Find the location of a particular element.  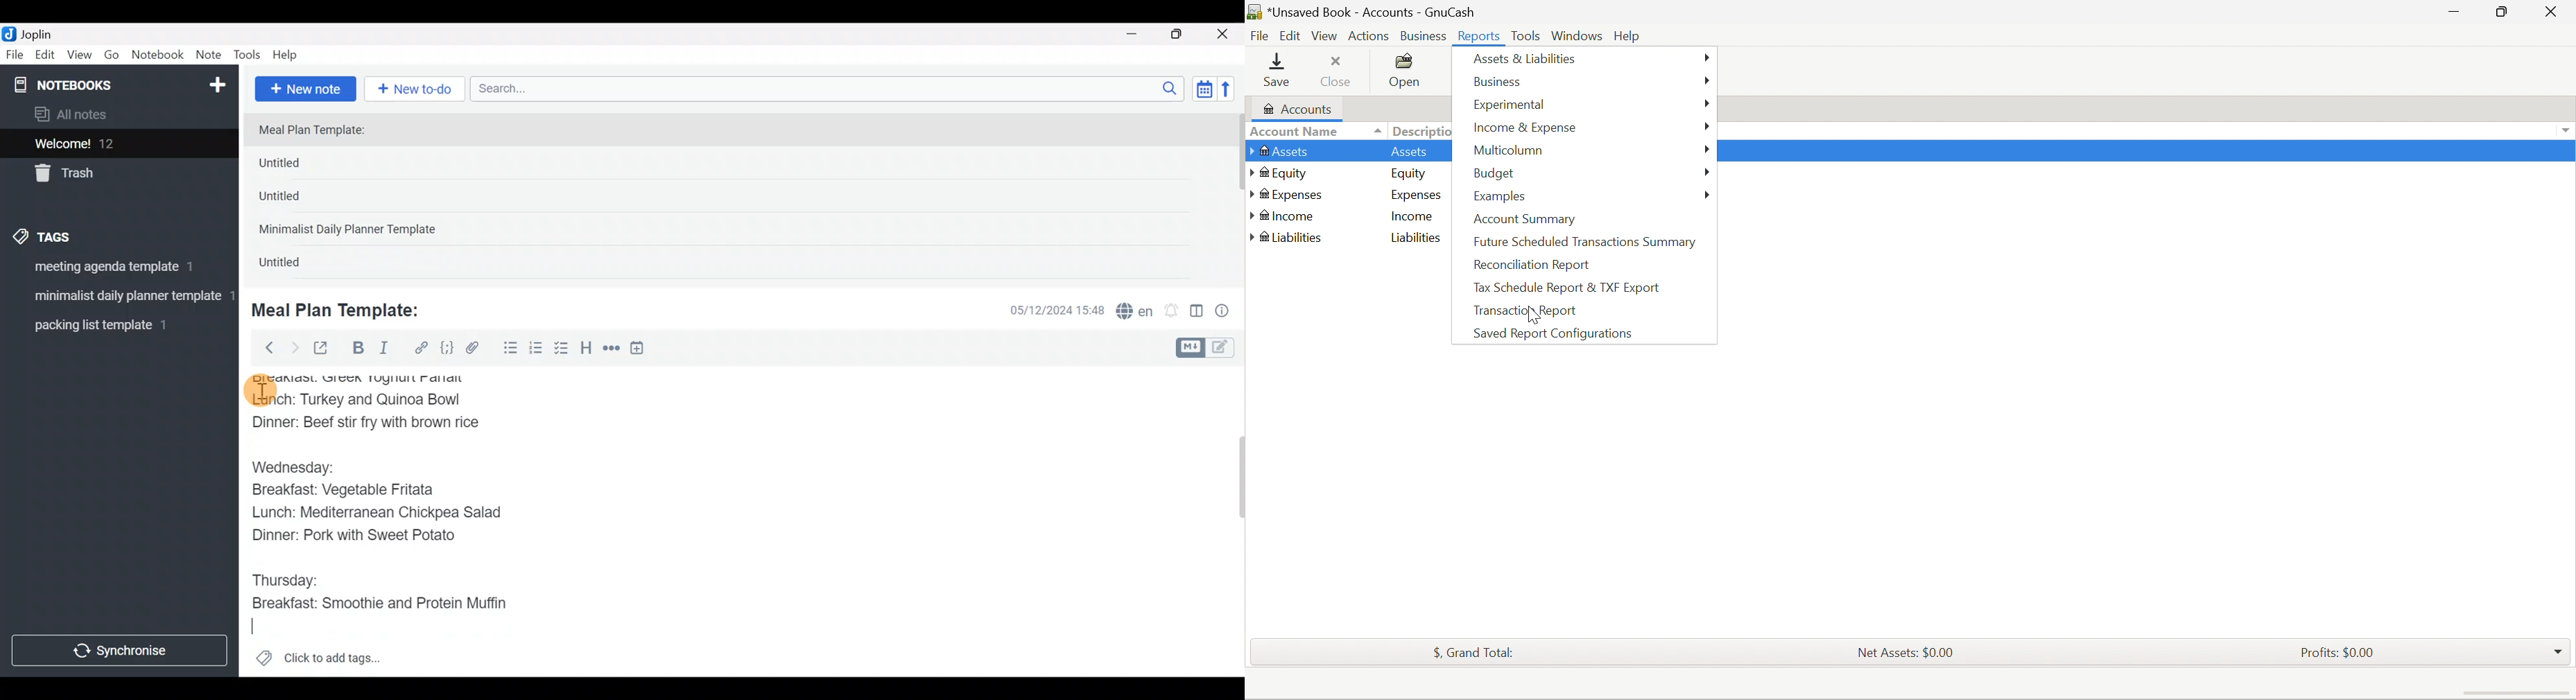

Click to add tags is located at coordinates (318, 662).